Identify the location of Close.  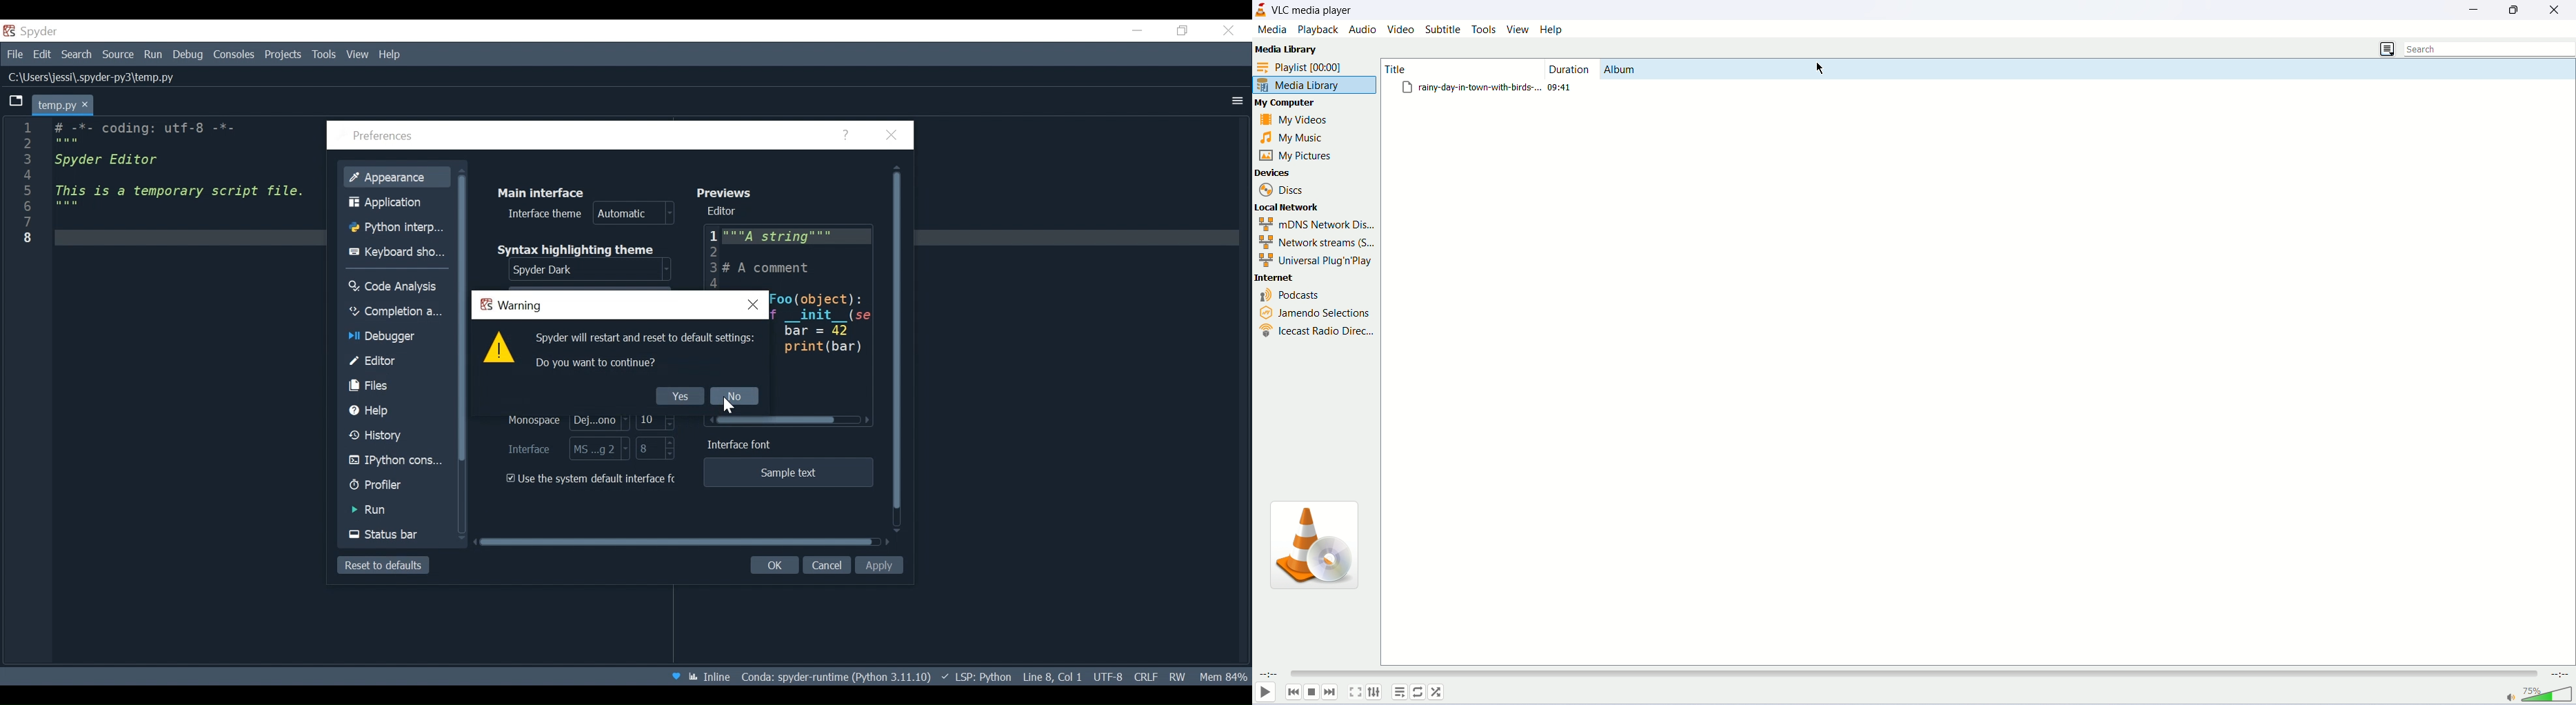
(1230, 29).